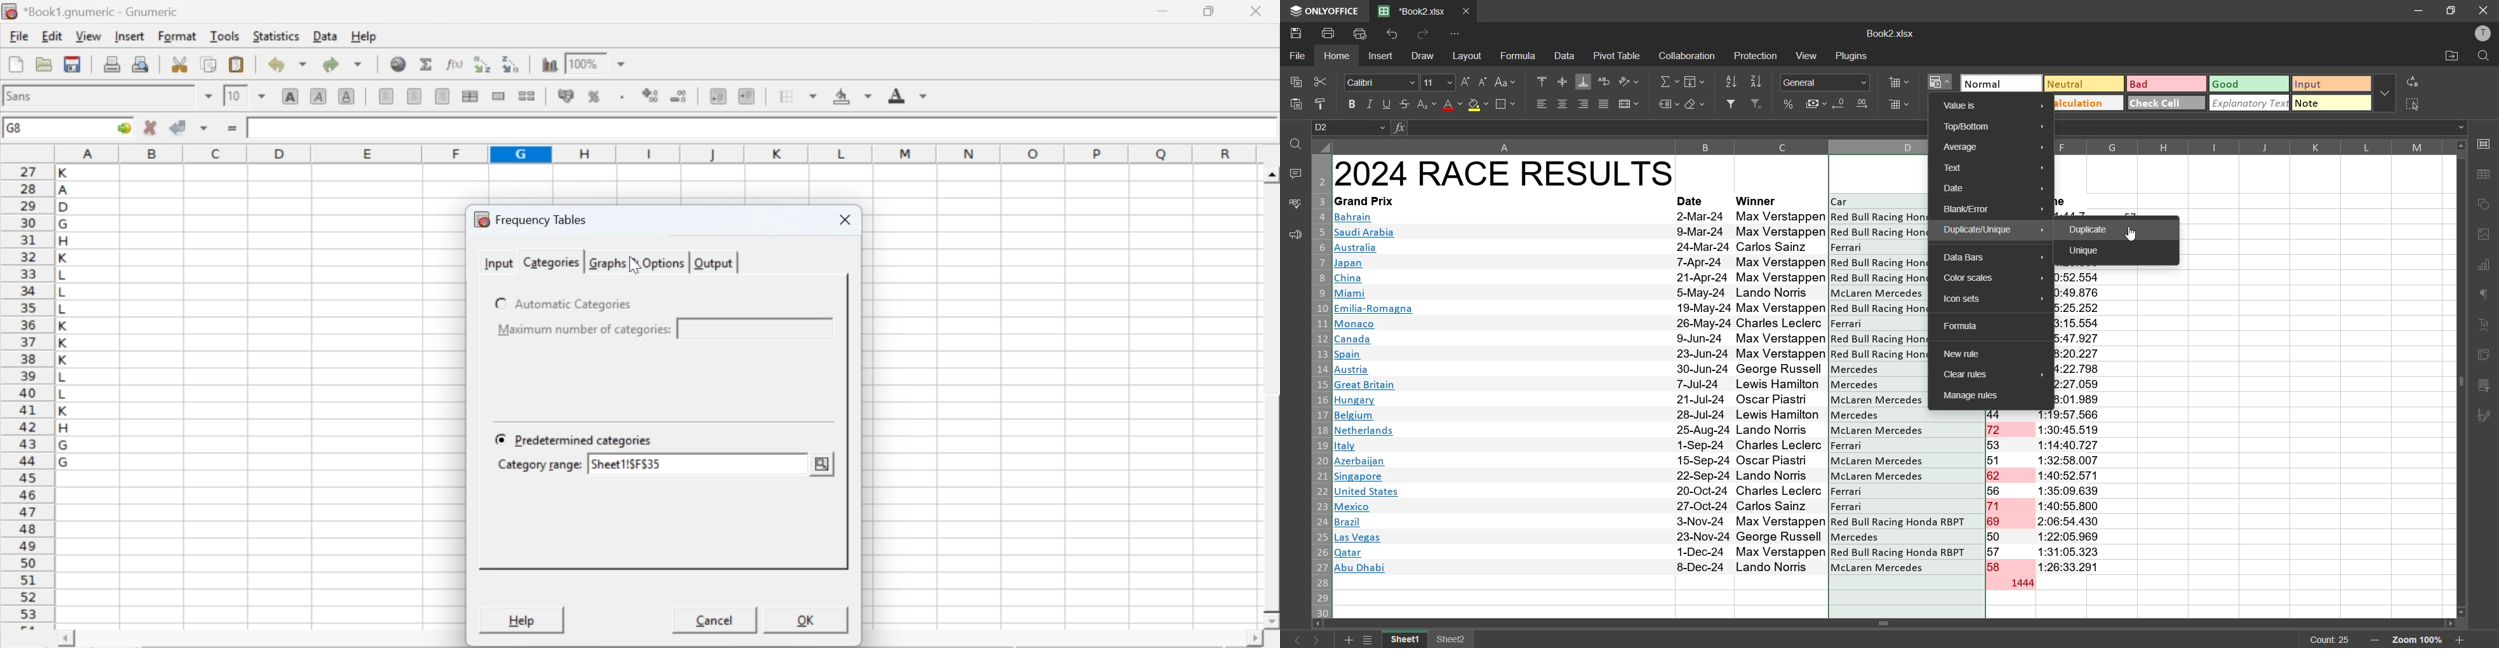 The width and height of the screenshot is (2520, 672). I want to click on more options, so click(2385, 92).